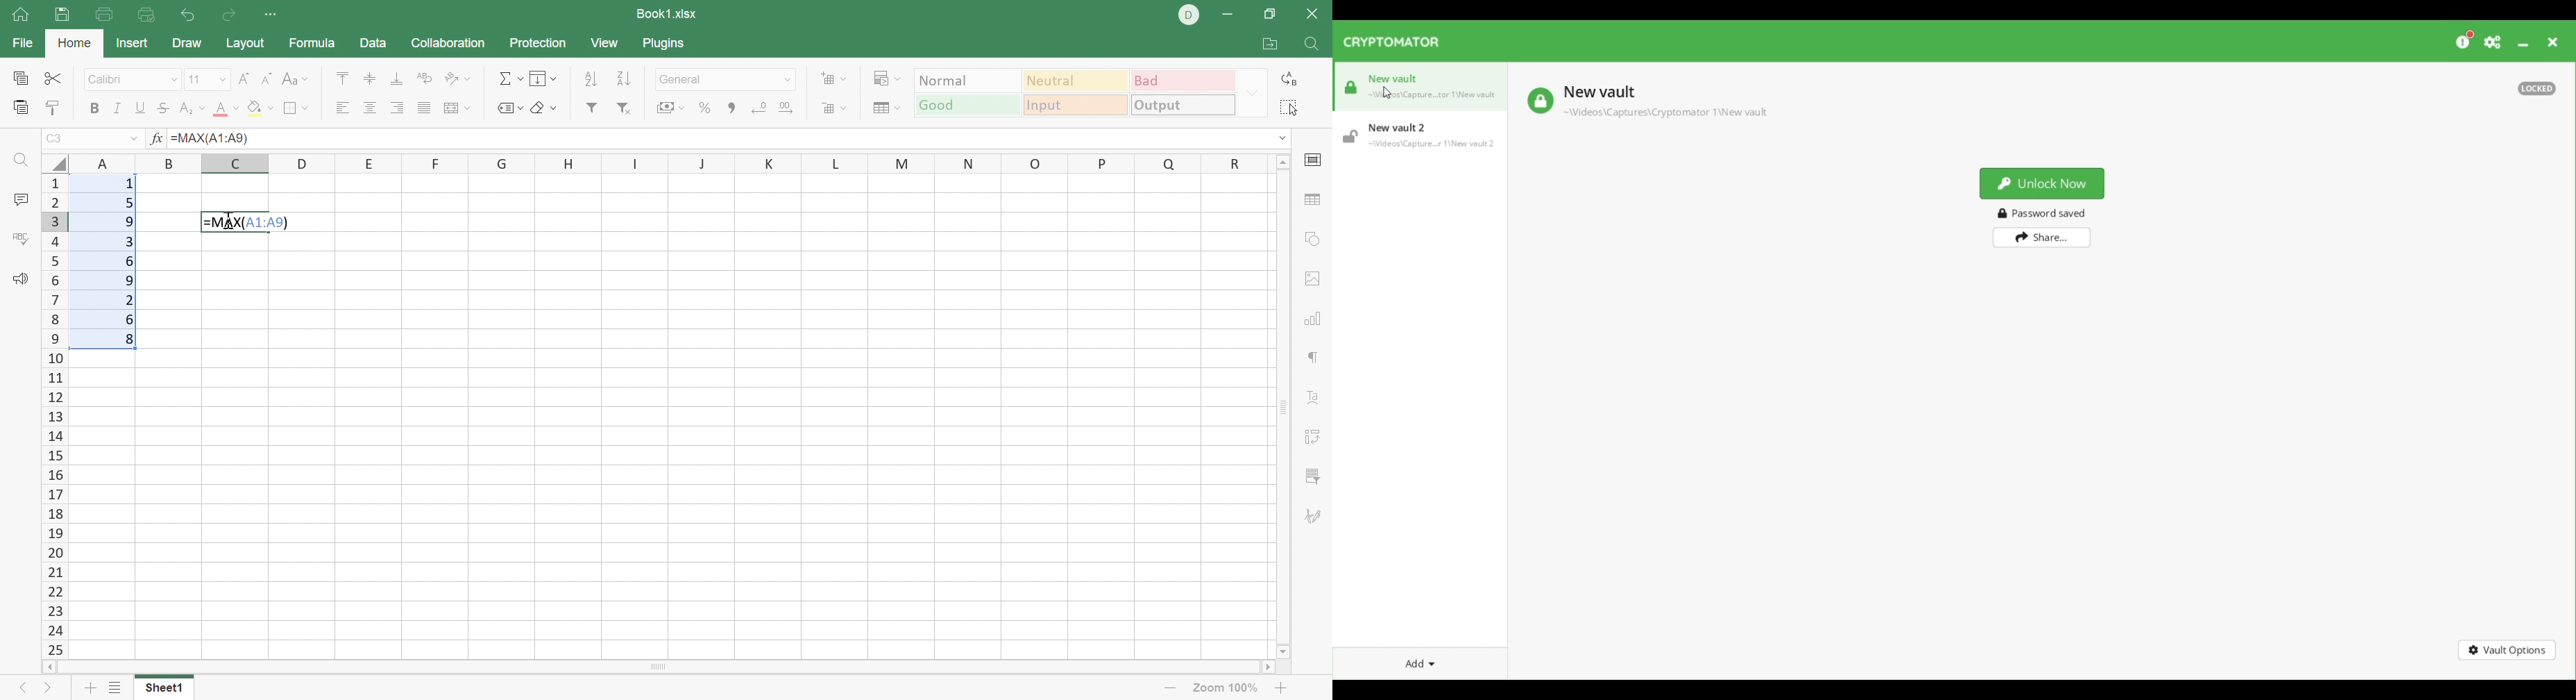 The width and height of the screenshot is (2576, 700). I want to click on Scroll Right, so click(1260, 669).